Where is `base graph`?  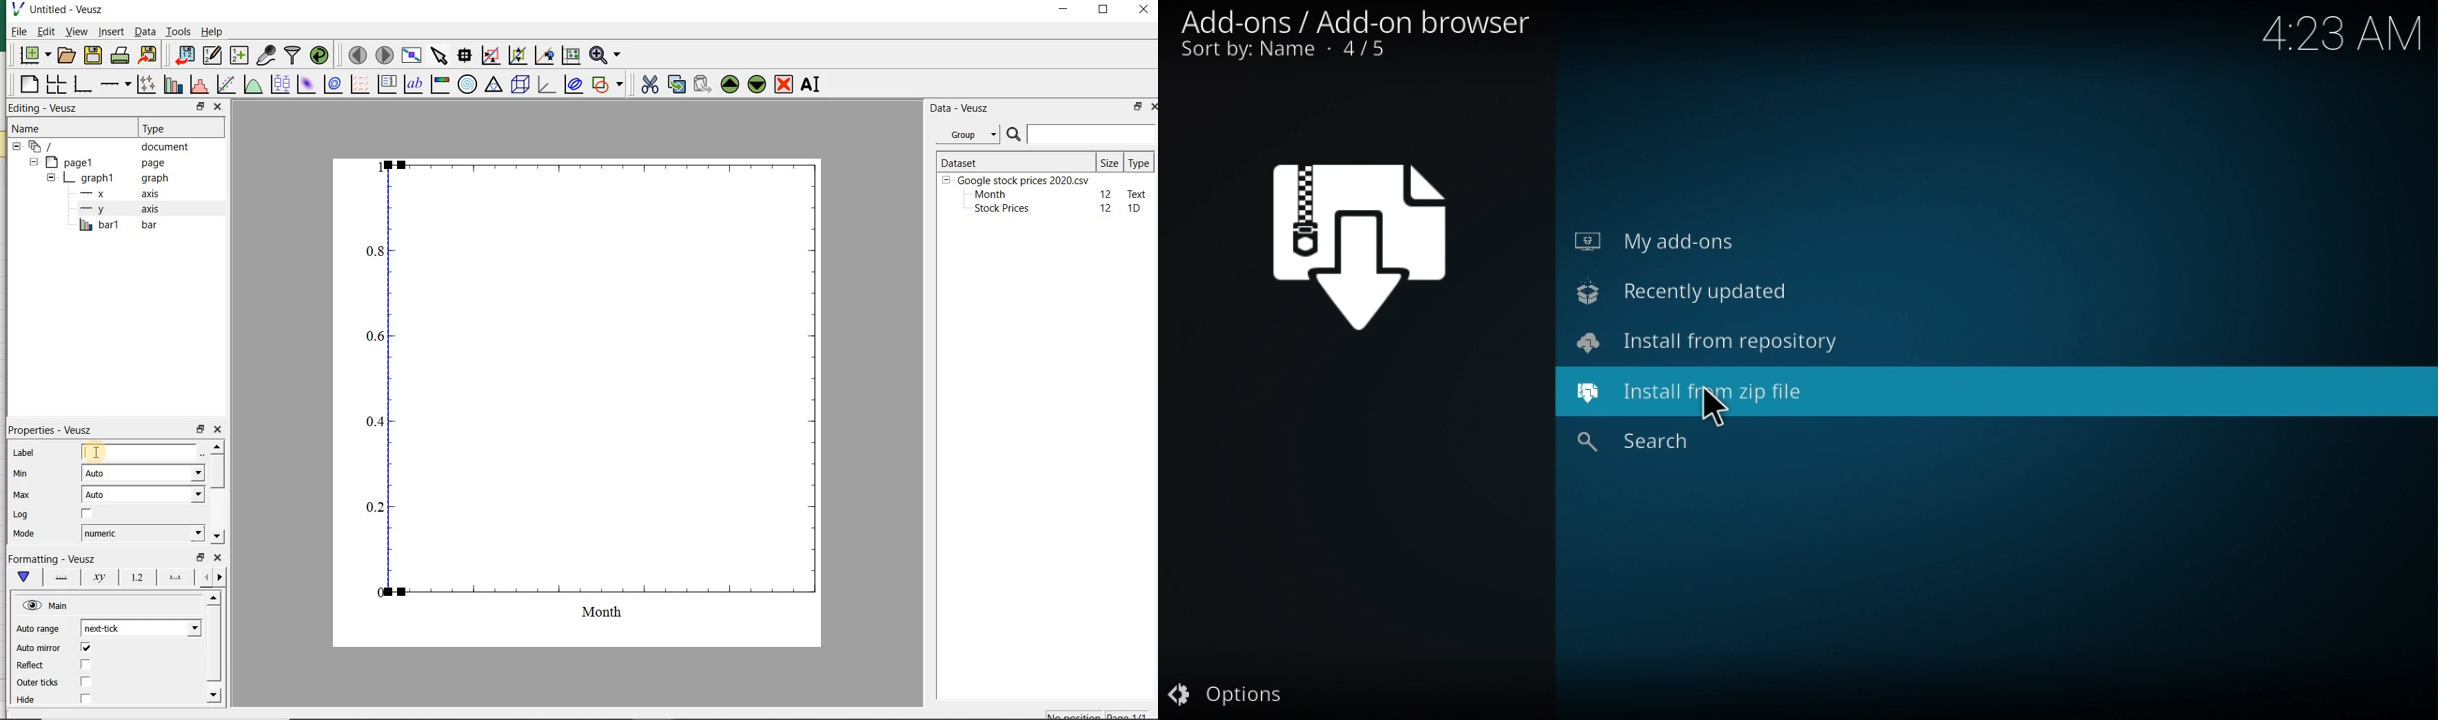
base graph is located at coordinates (82, 85).